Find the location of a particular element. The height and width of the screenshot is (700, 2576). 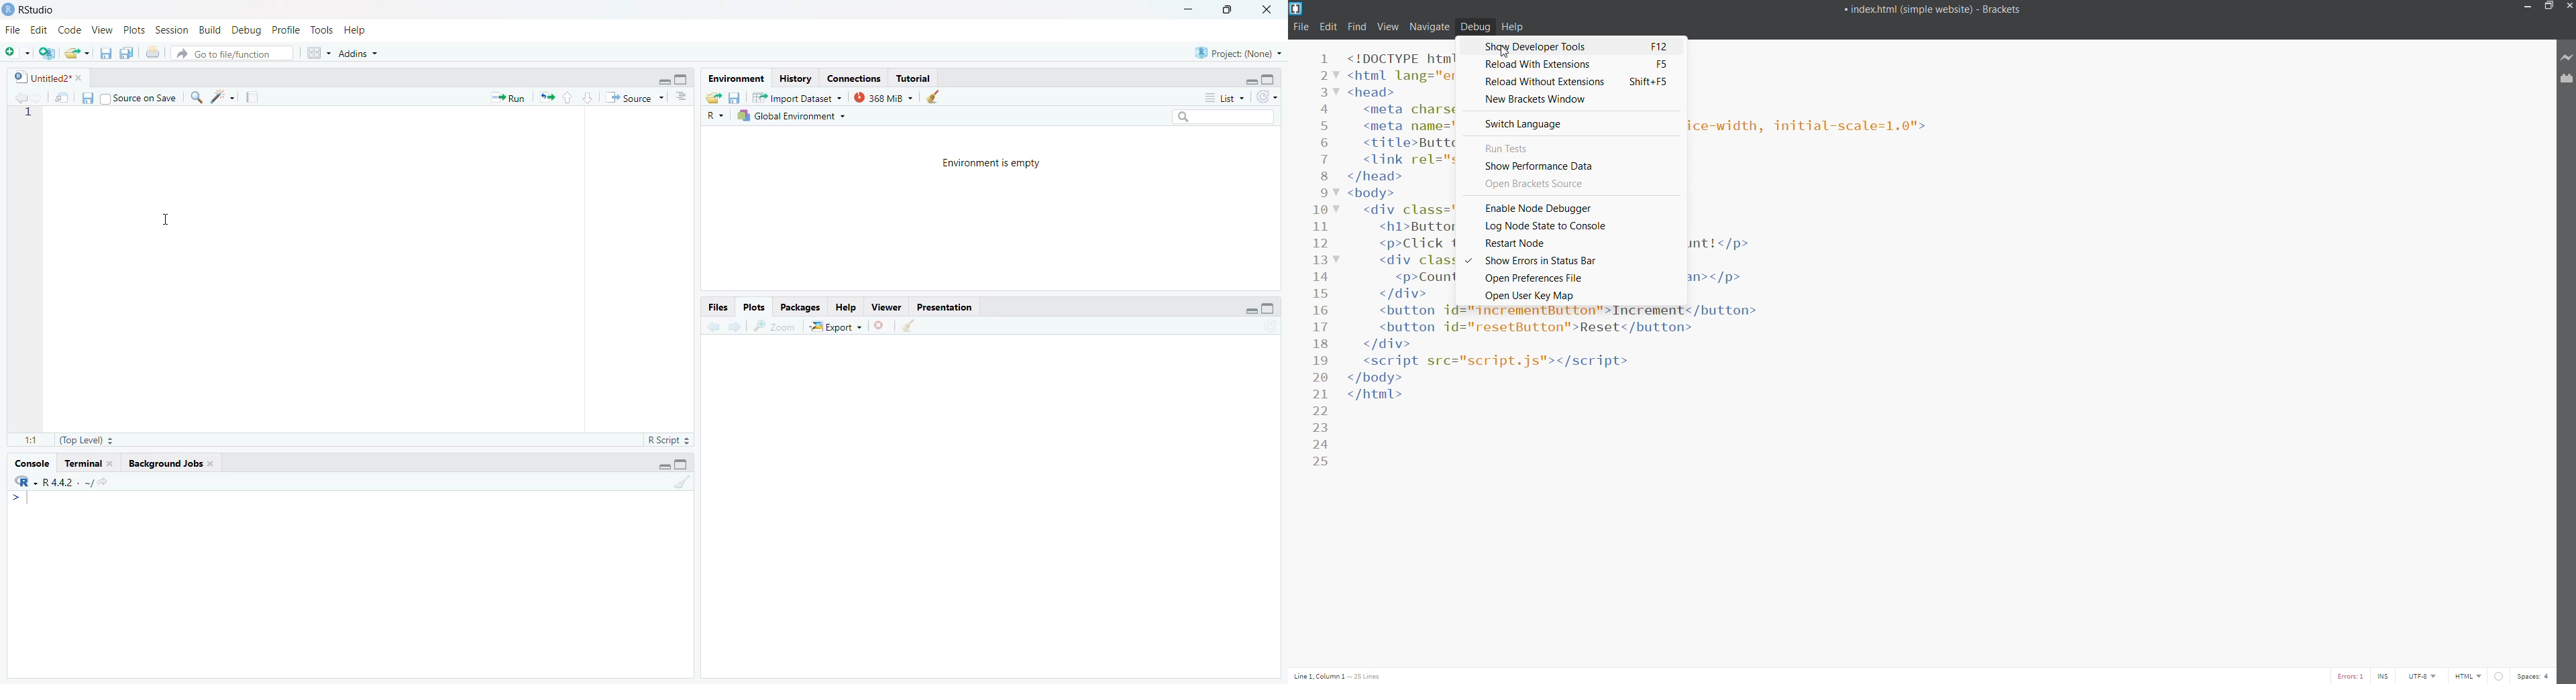

| Untitled2* * is located at coordinates (46, 75).